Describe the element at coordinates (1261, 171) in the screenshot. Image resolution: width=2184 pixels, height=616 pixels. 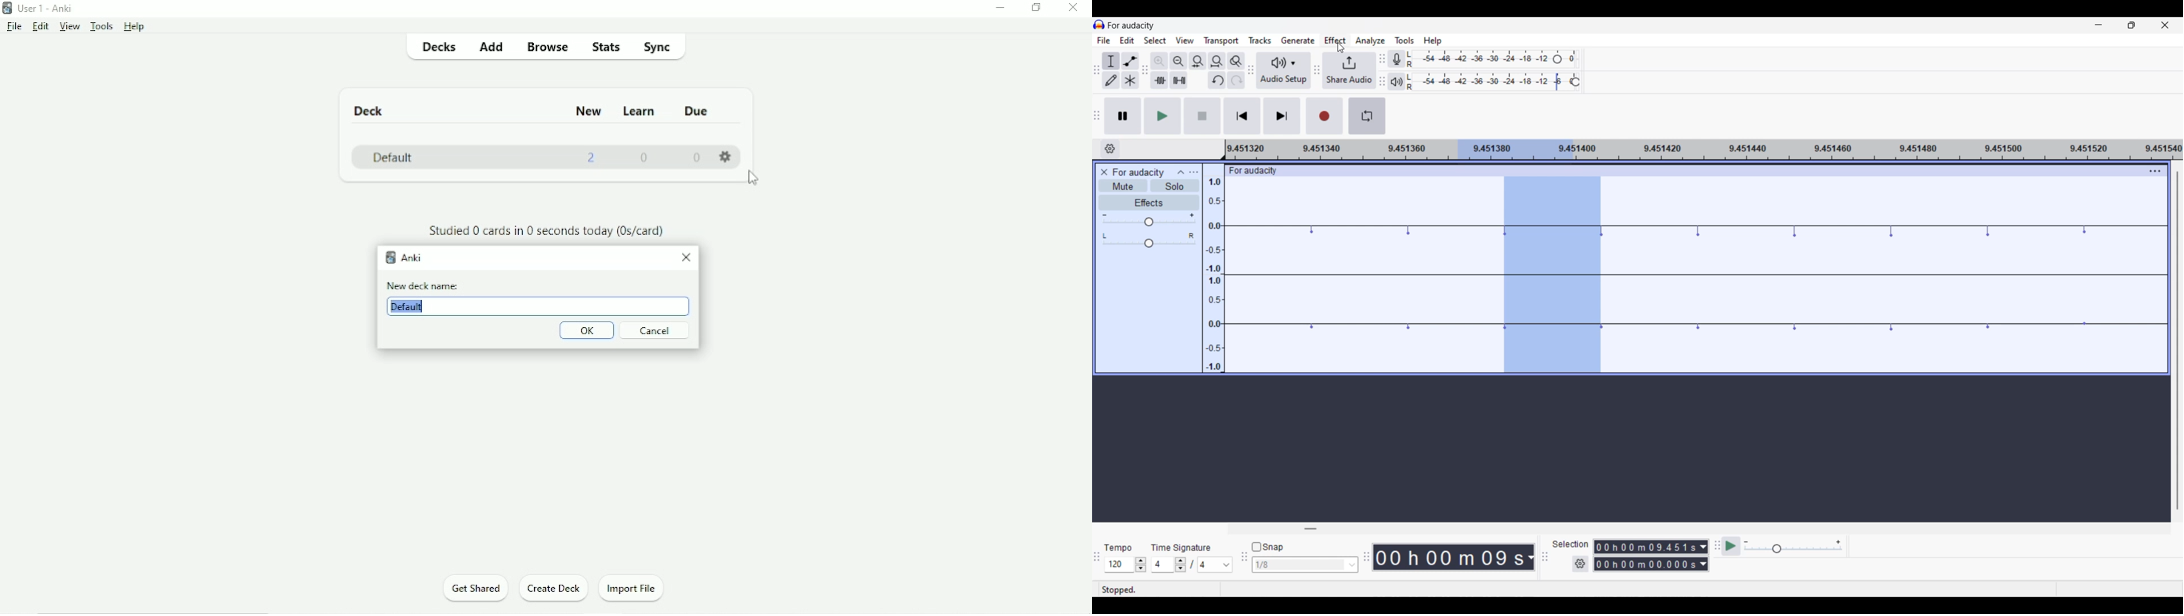
I see `For audacity` at that location.